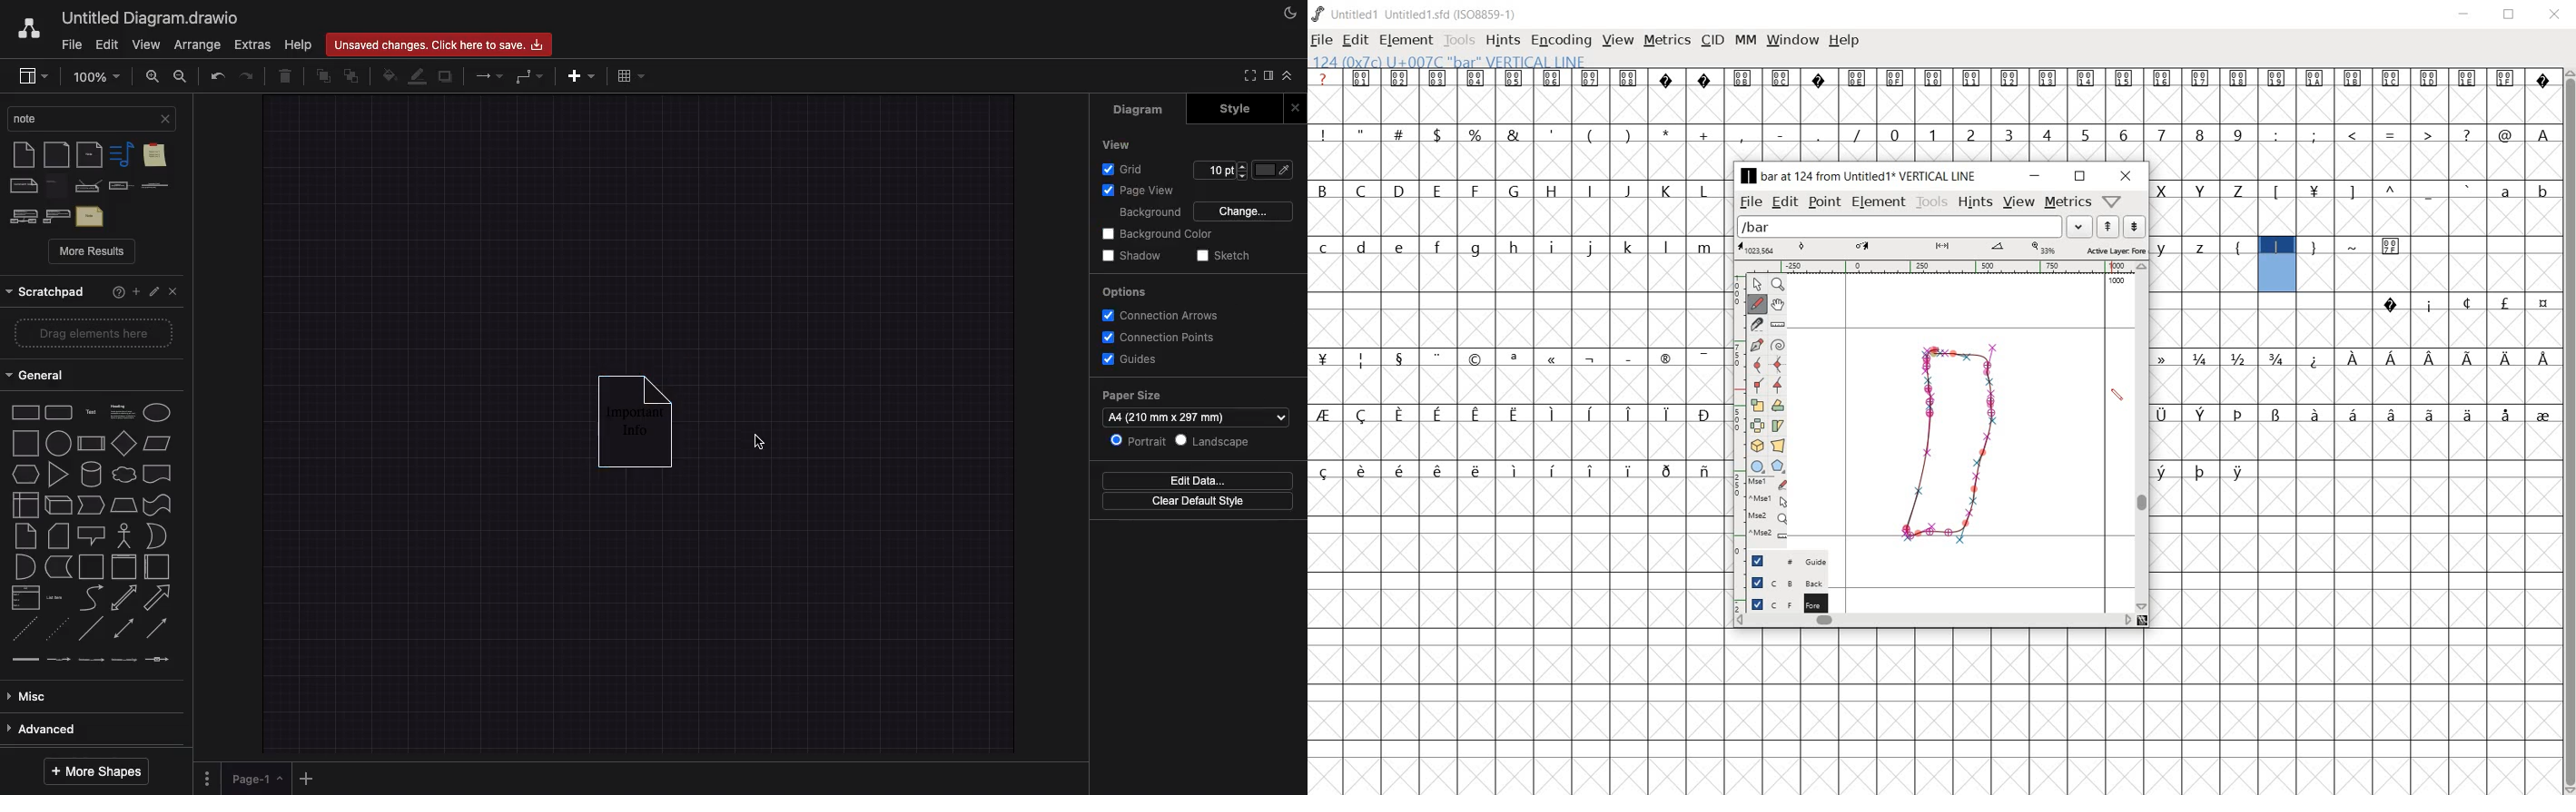 Image resolution: width=2576 pixels, height=812 pixels. Describe the element at coordinates (2358, 275) in the screenshot. I see `empty cells` at that location.